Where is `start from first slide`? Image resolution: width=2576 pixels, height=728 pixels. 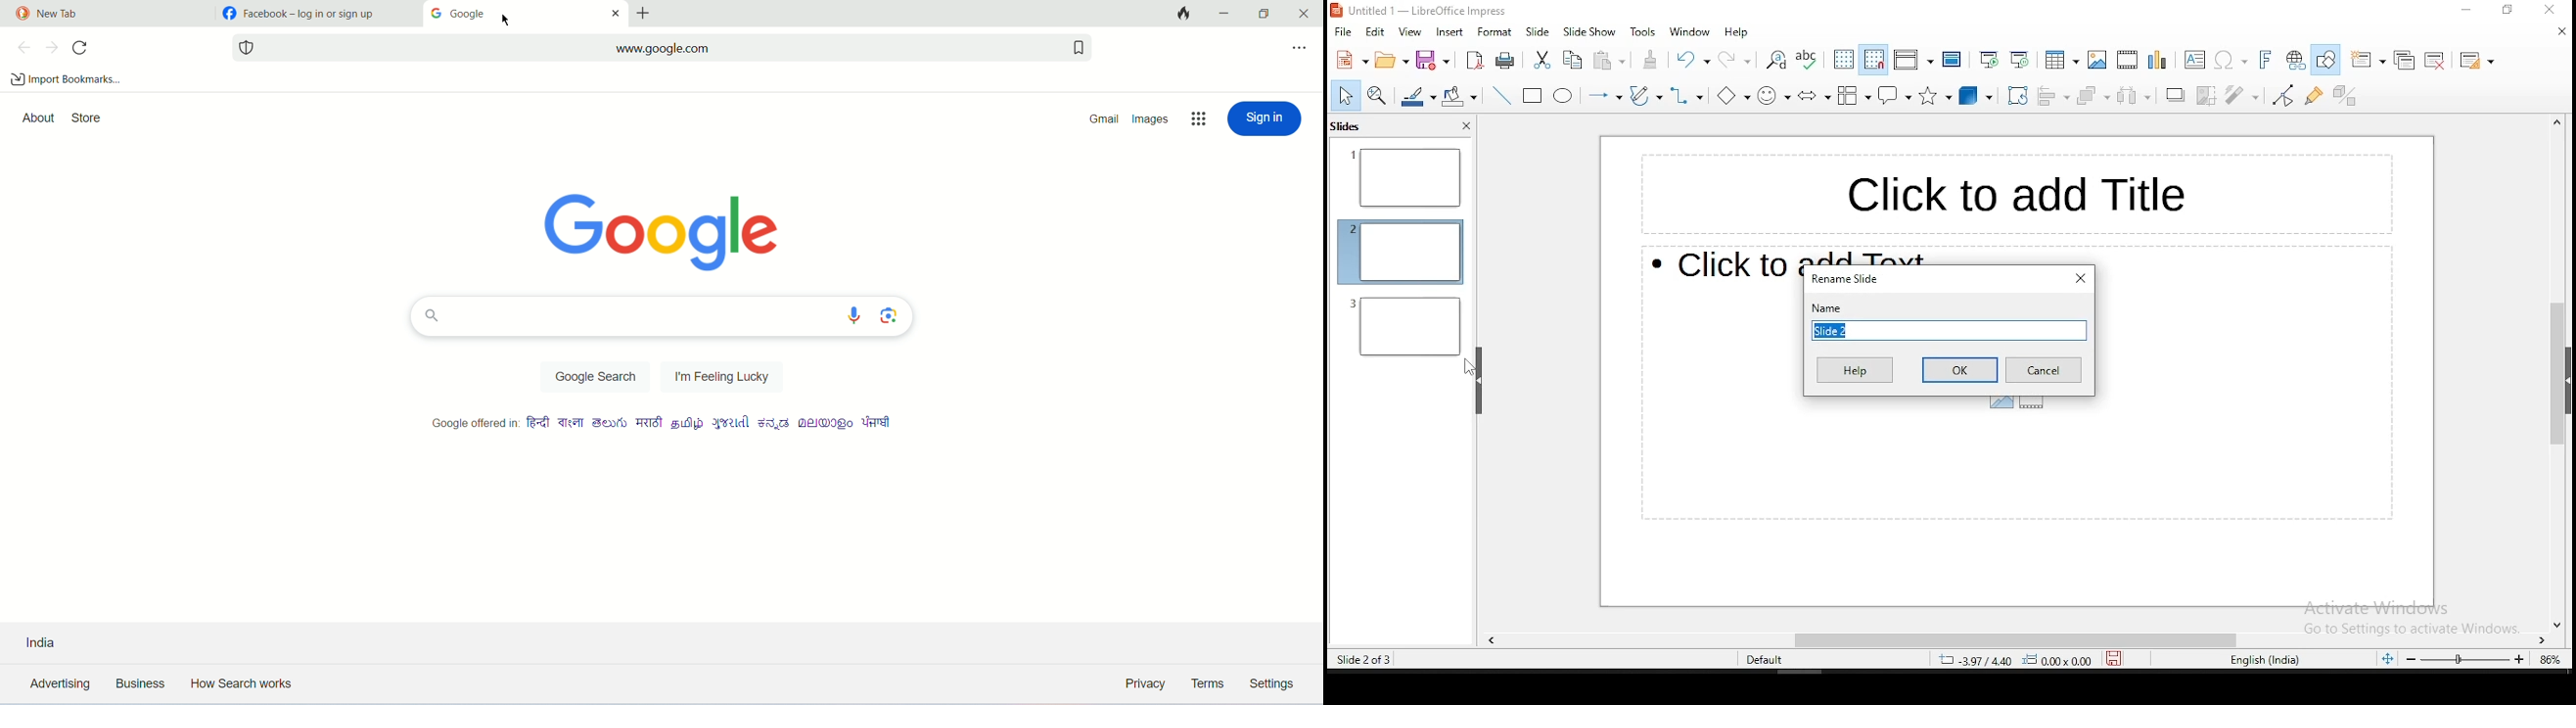 start from first slide is located at coordinates (1985, 61).